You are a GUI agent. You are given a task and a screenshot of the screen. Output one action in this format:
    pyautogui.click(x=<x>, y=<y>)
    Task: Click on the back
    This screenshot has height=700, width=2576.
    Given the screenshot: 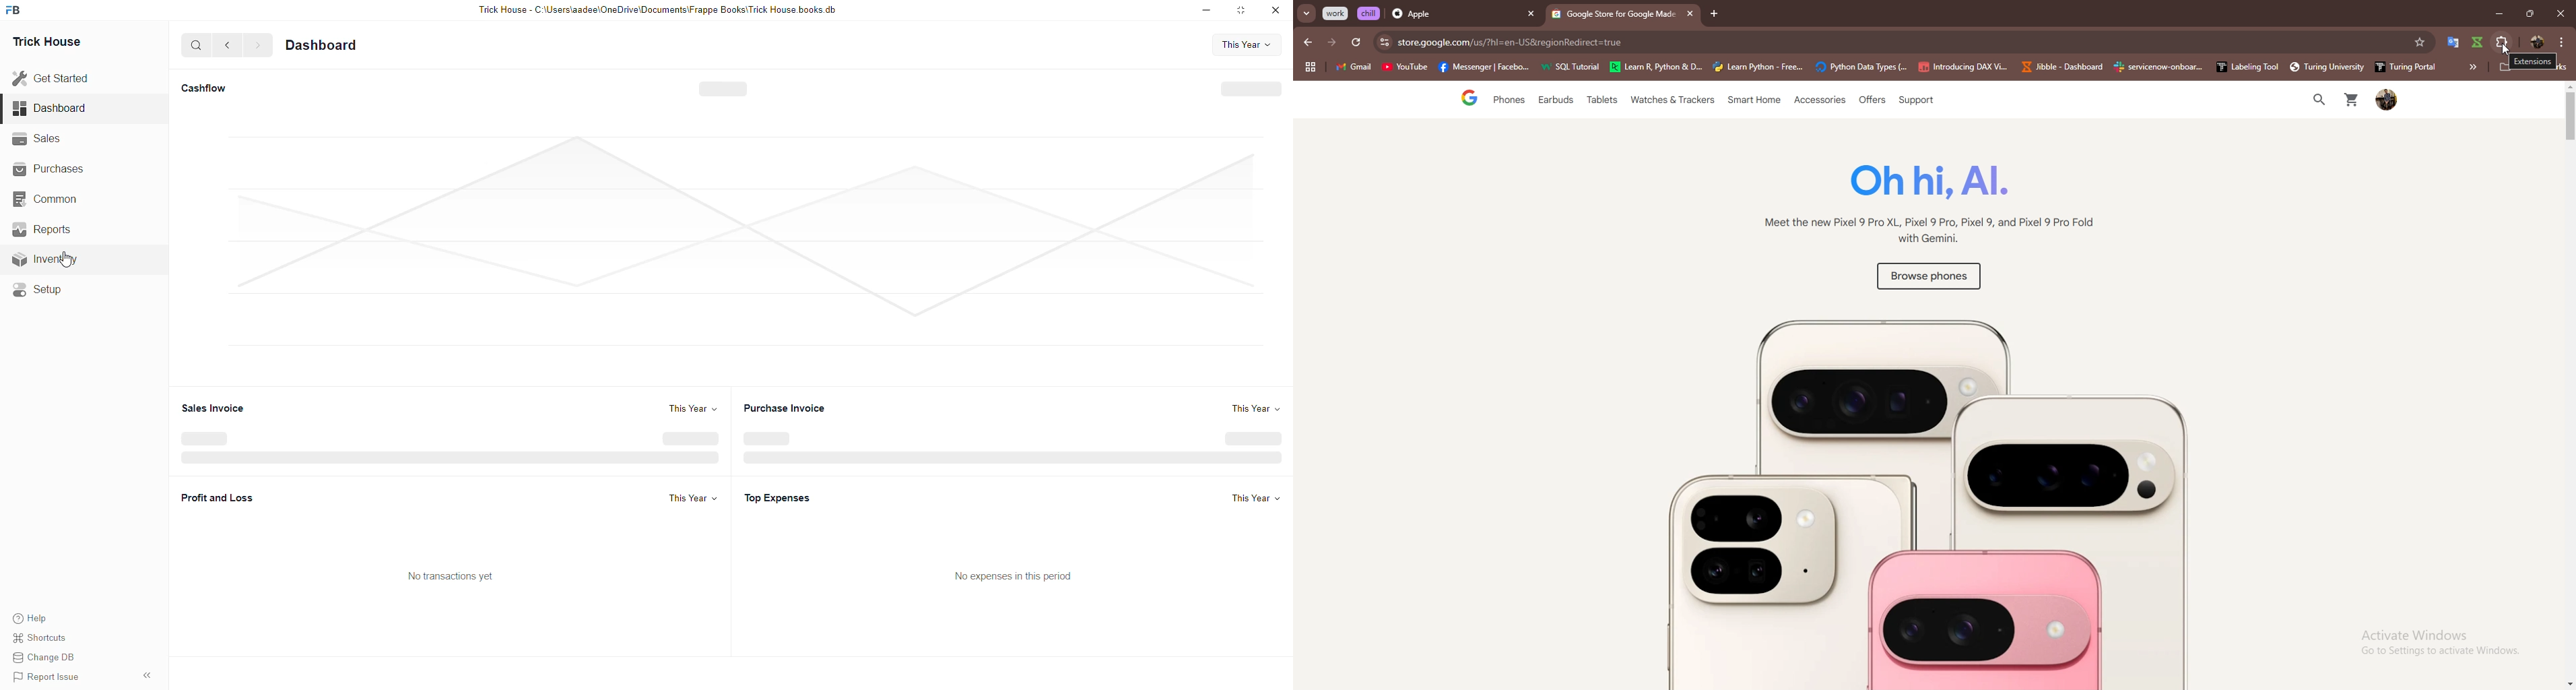 What is the action you would take?
    pyautogui.click(x=1309, y=42)
    